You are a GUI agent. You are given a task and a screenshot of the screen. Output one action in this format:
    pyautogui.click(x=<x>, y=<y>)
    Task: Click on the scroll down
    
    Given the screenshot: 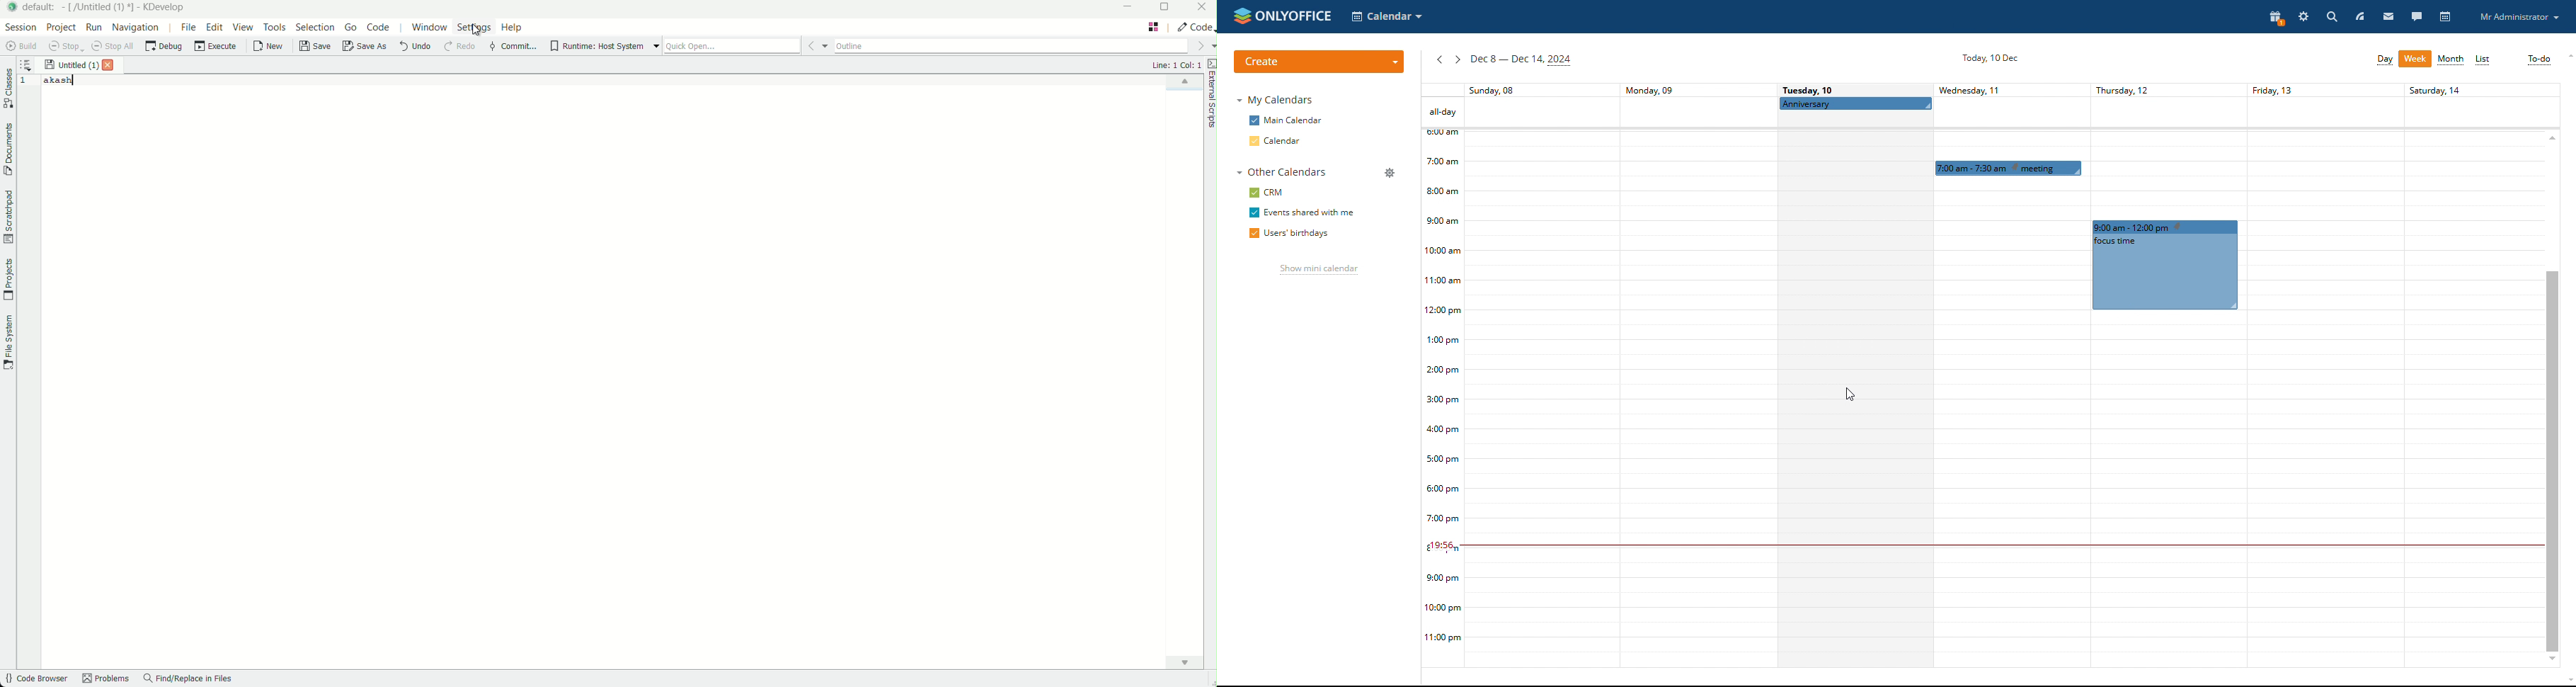 What is the action you would take?
    pyautogui.click(x=2568, y=682)
    